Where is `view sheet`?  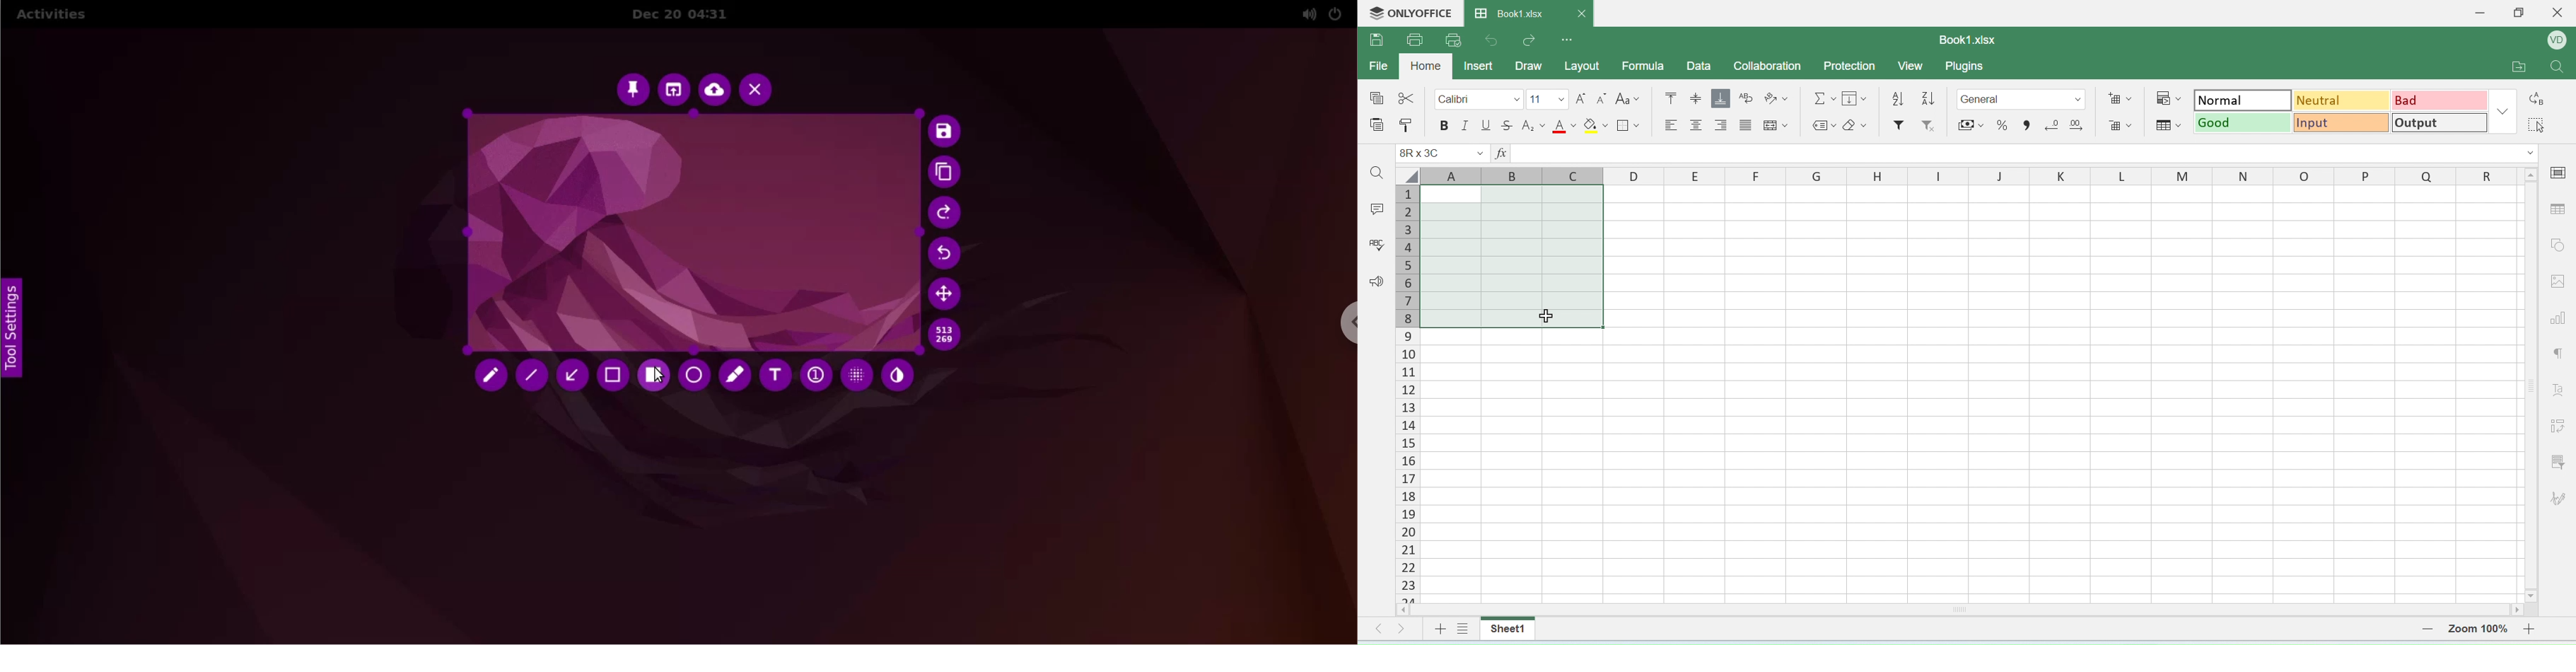 view sheet is located at coordinates (1464, 630).